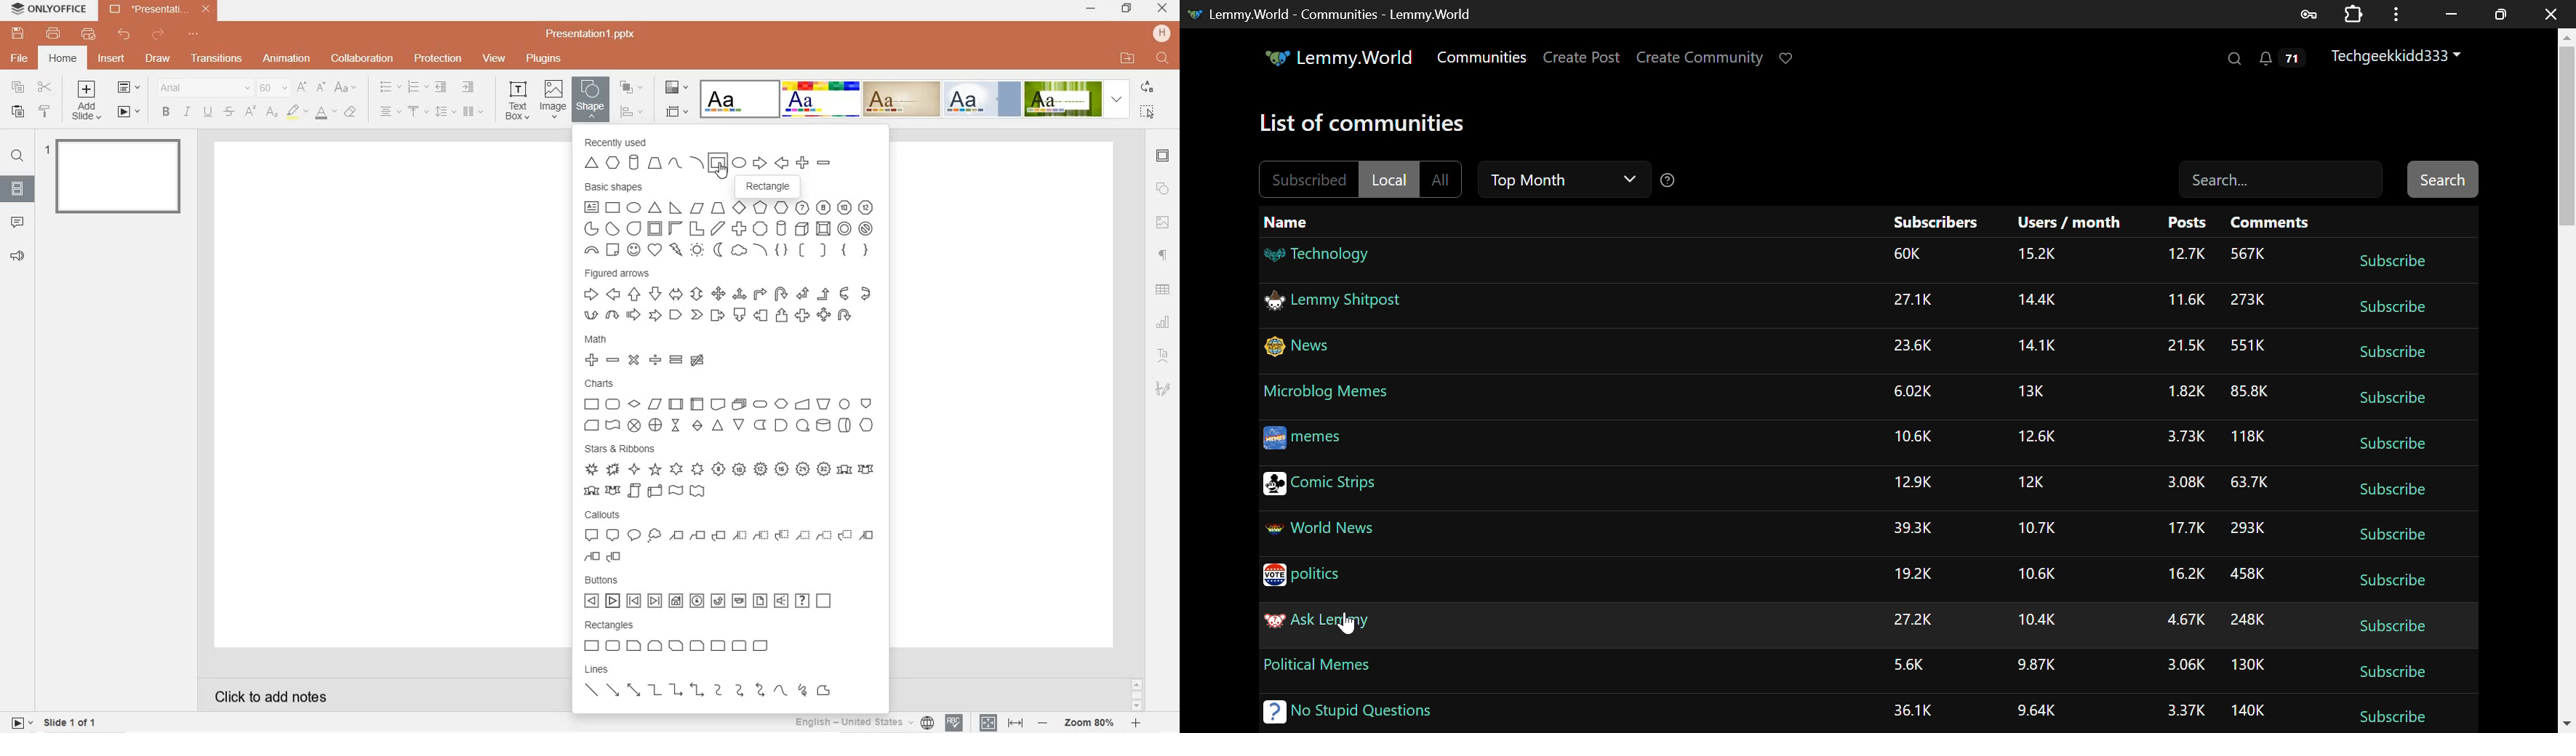 Image resolution: width=2576 pixels, height=756 pixels. Describe the element at coordinates (1164, 290) in the screenshot. I see `table settings` at that location.